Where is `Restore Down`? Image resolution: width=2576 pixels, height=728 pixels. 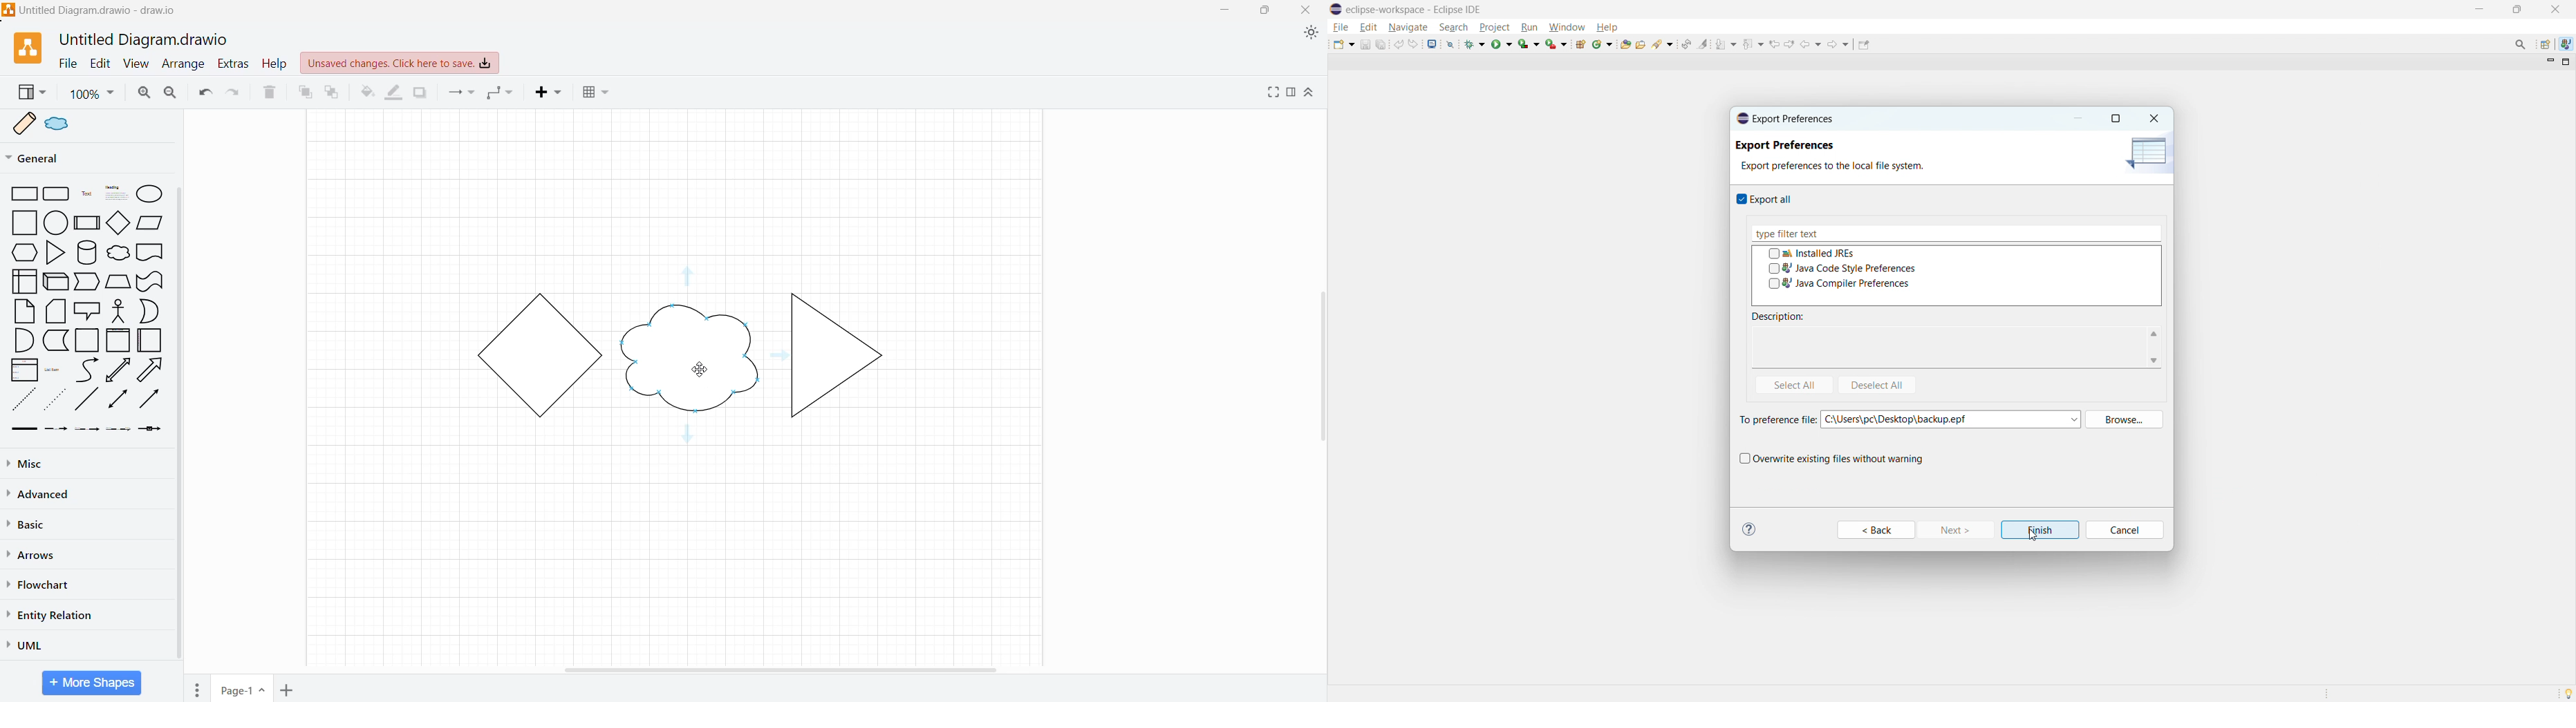 Restore Down is located at coordinates (1264, 12).